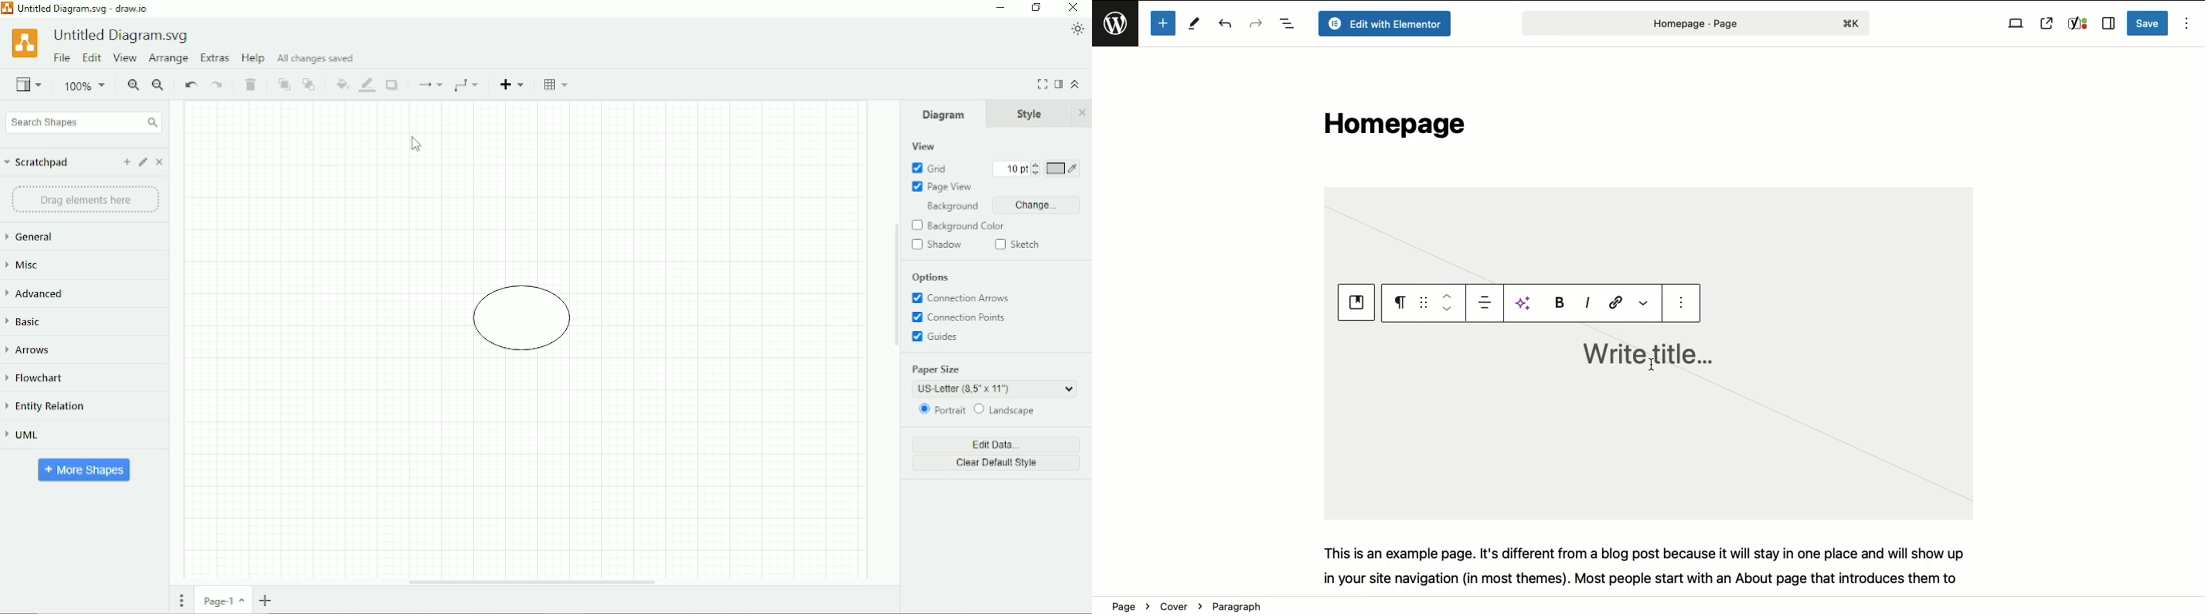 The height and width of the screenshot is (616, 2212). Describe the element at coordinates (960, 297) in the screenshot. I see `Connection Arrows` at that location.